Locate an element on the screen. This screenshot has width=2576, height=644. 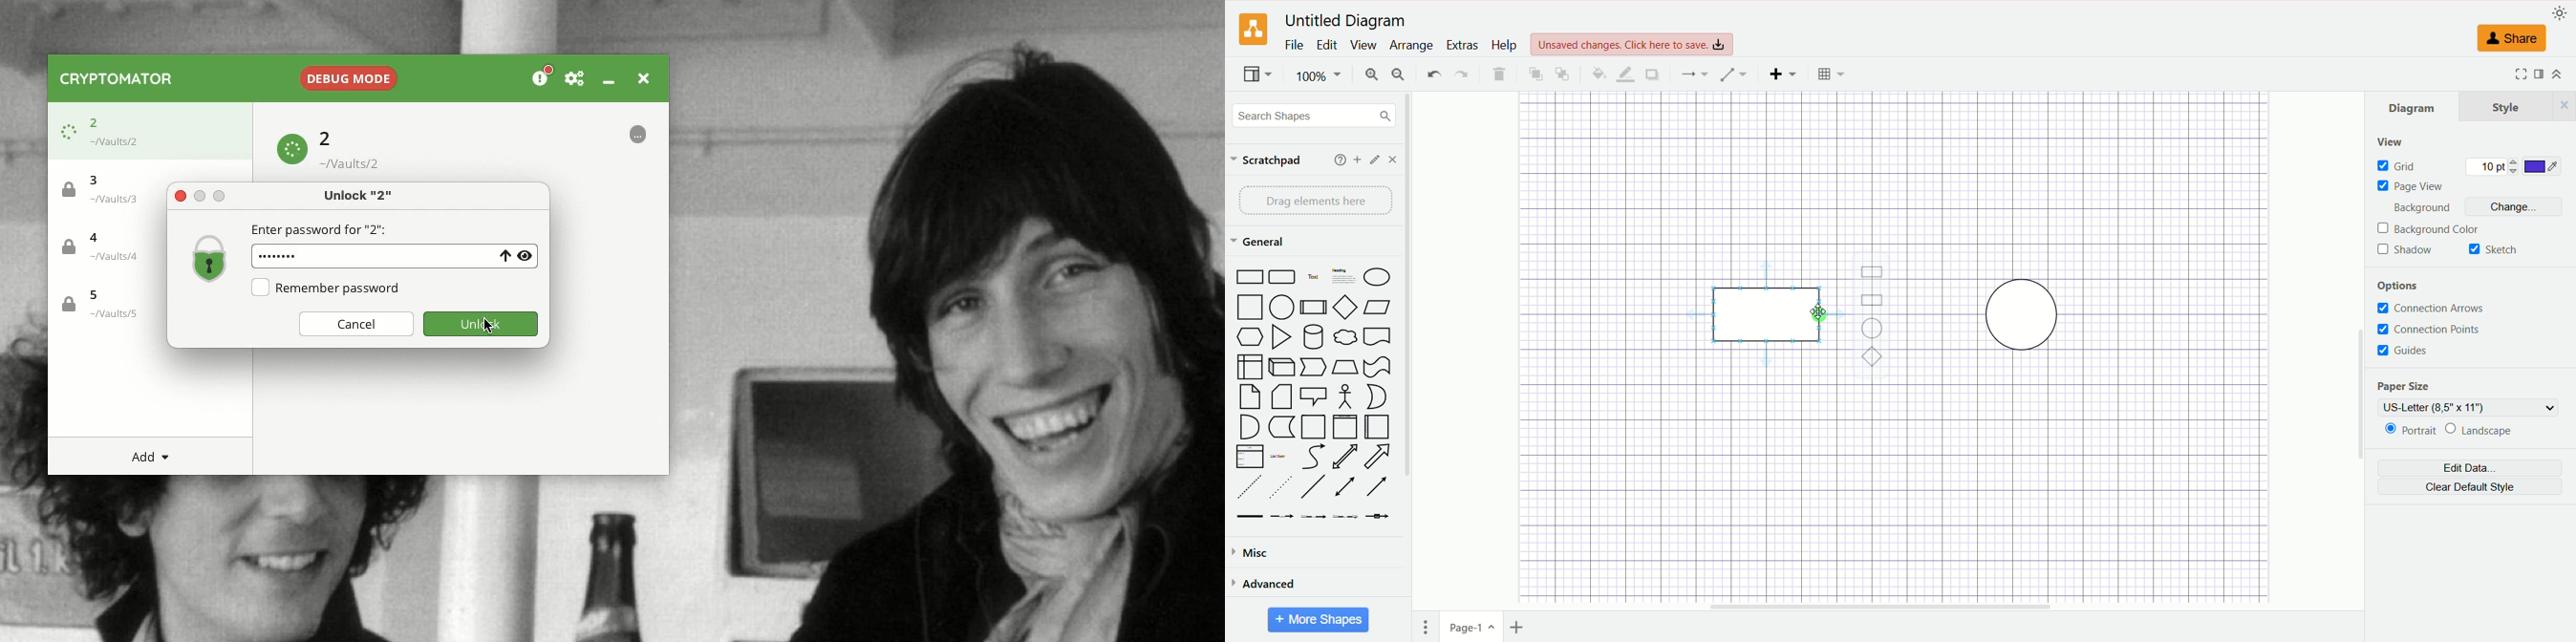
misc is located at coordinates (1257, 551).